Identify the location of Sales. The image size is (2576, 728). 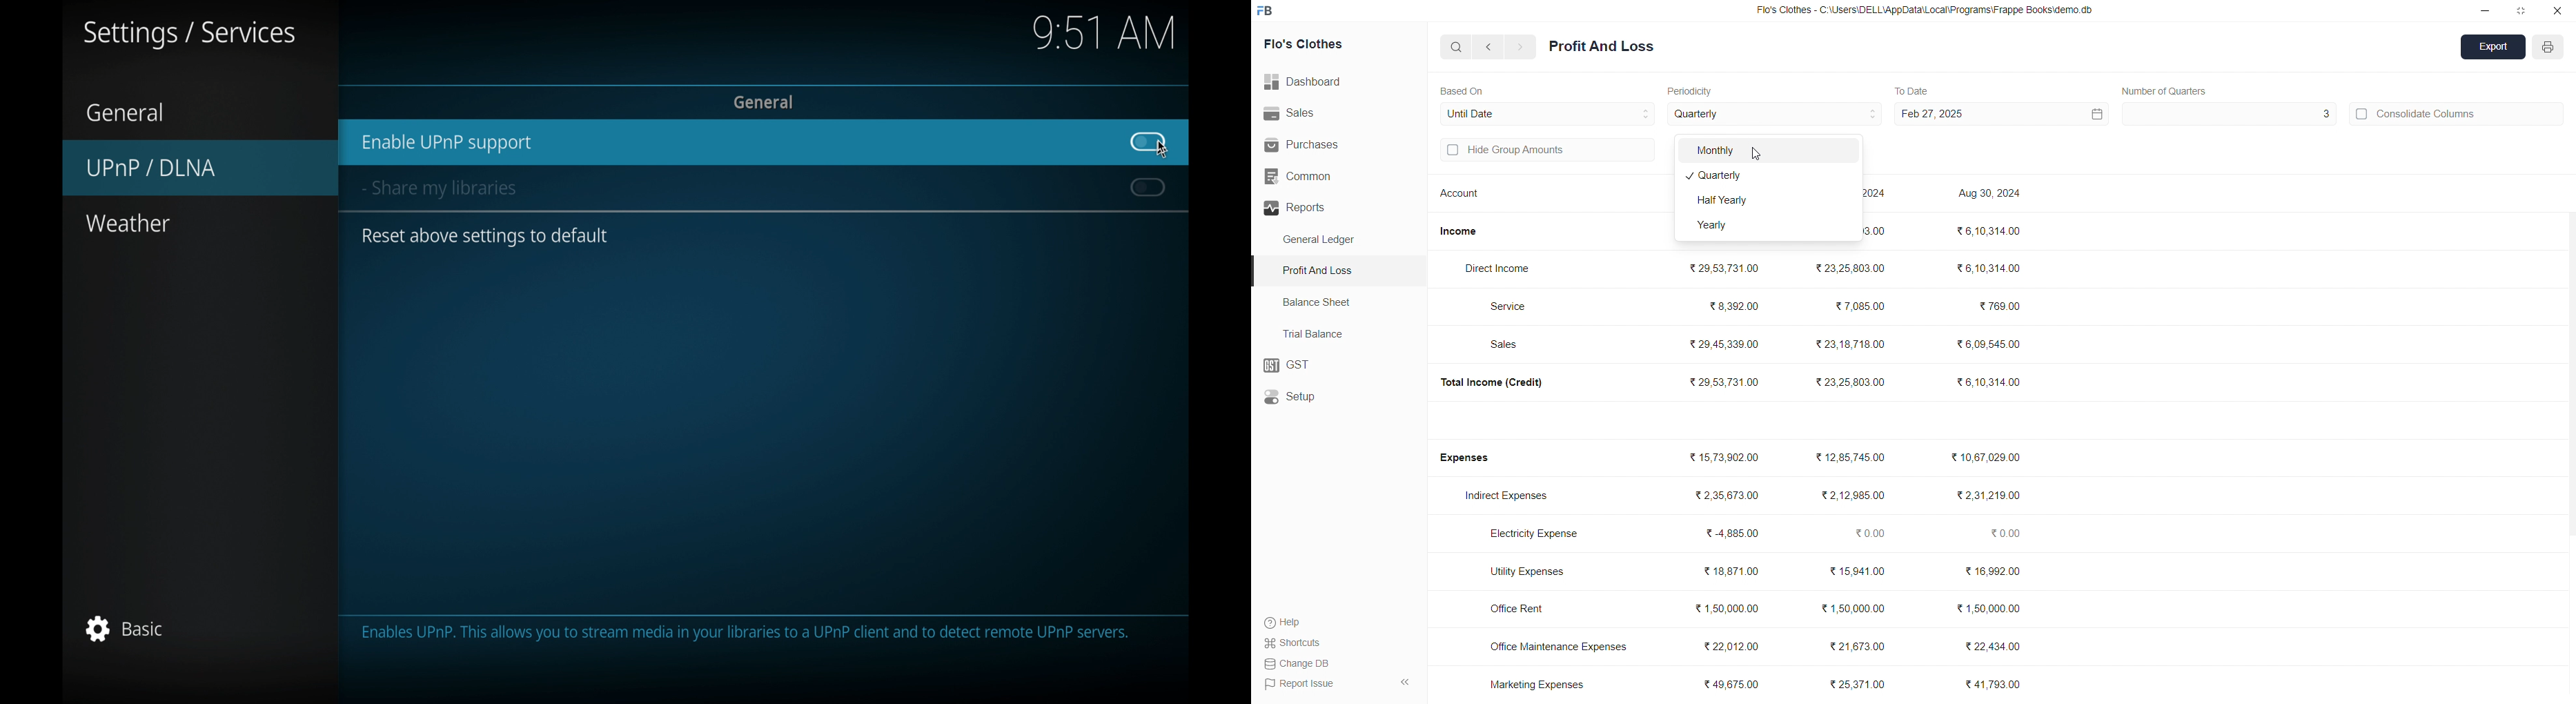
(1511, 346).